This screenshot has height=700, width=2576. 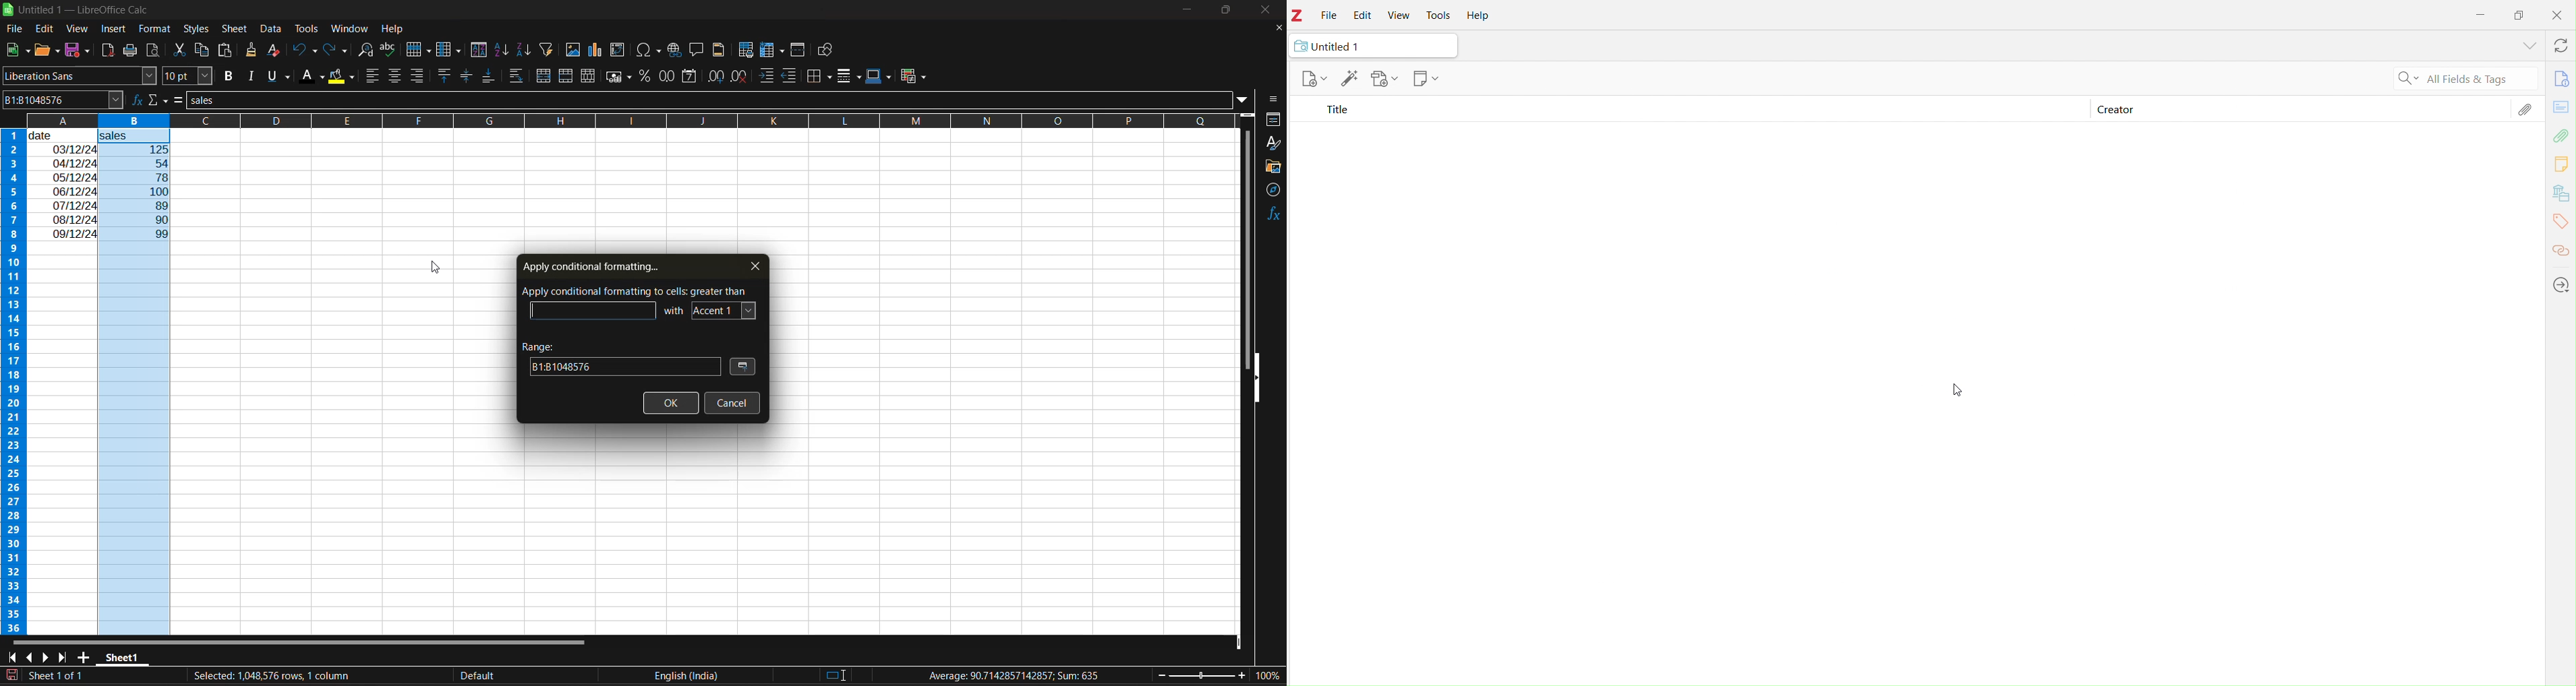 I want to click on data, so click(x=270, y=29).